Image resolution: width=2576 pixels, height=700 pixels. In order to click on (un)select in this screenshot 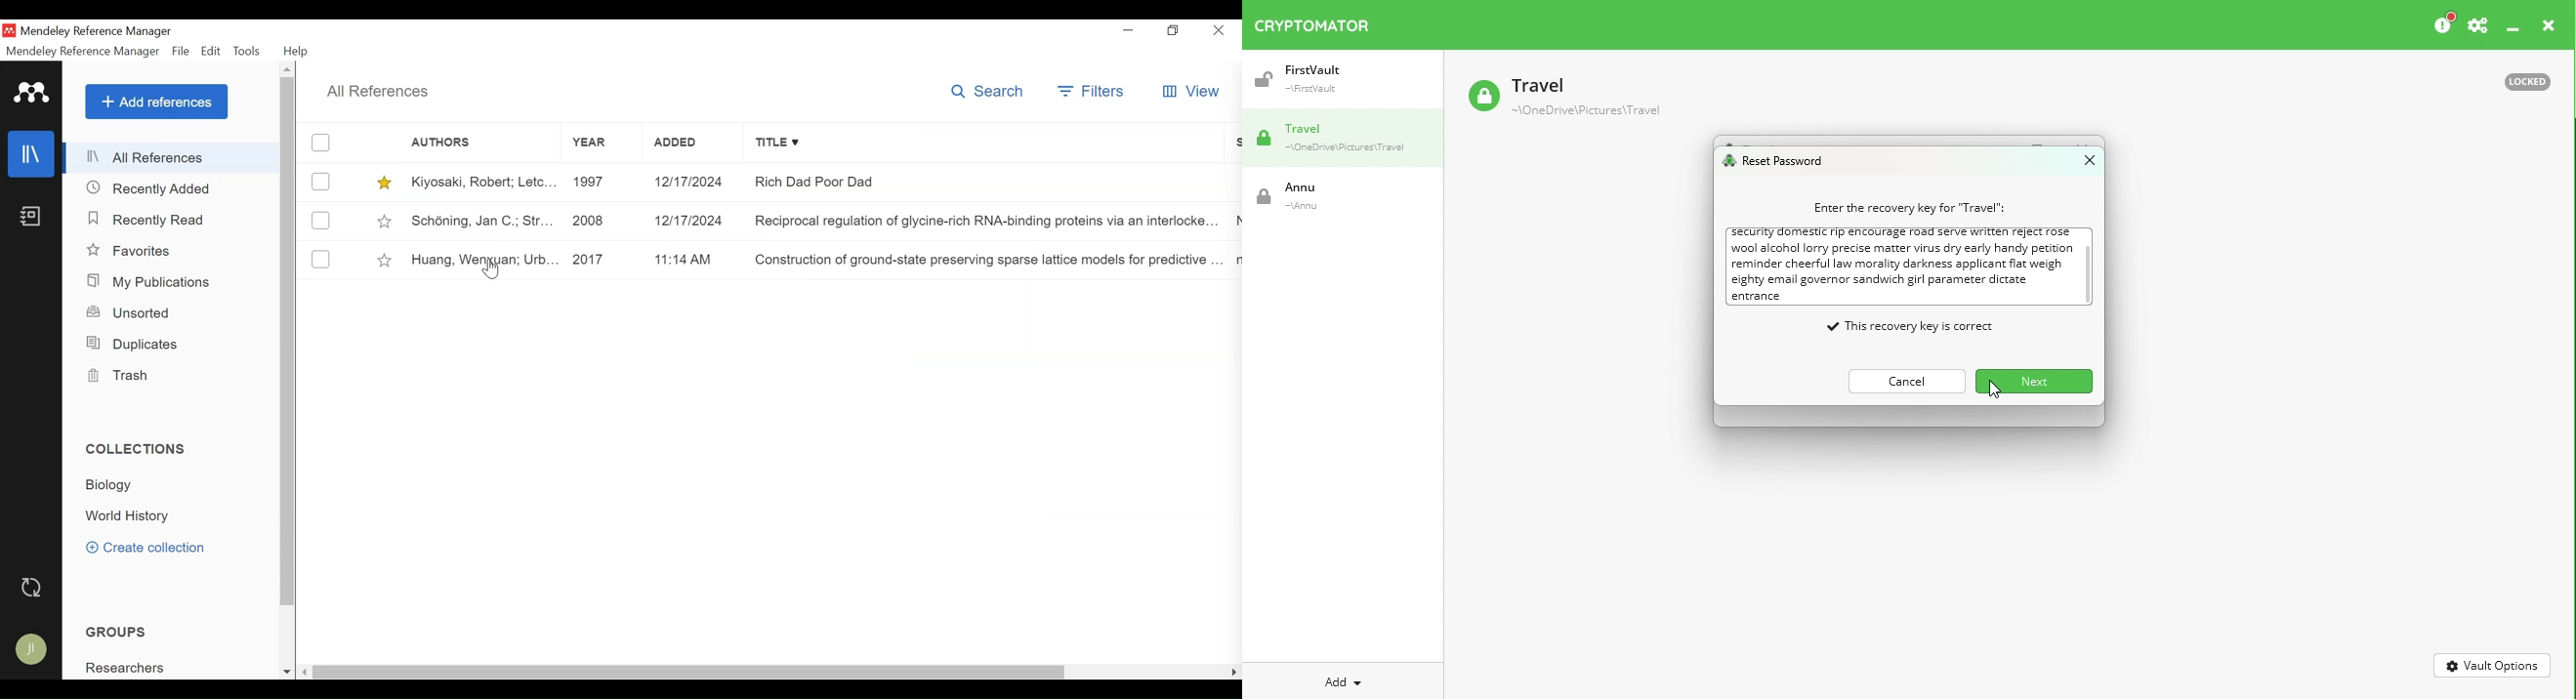, I will do `click(320, 260)`.